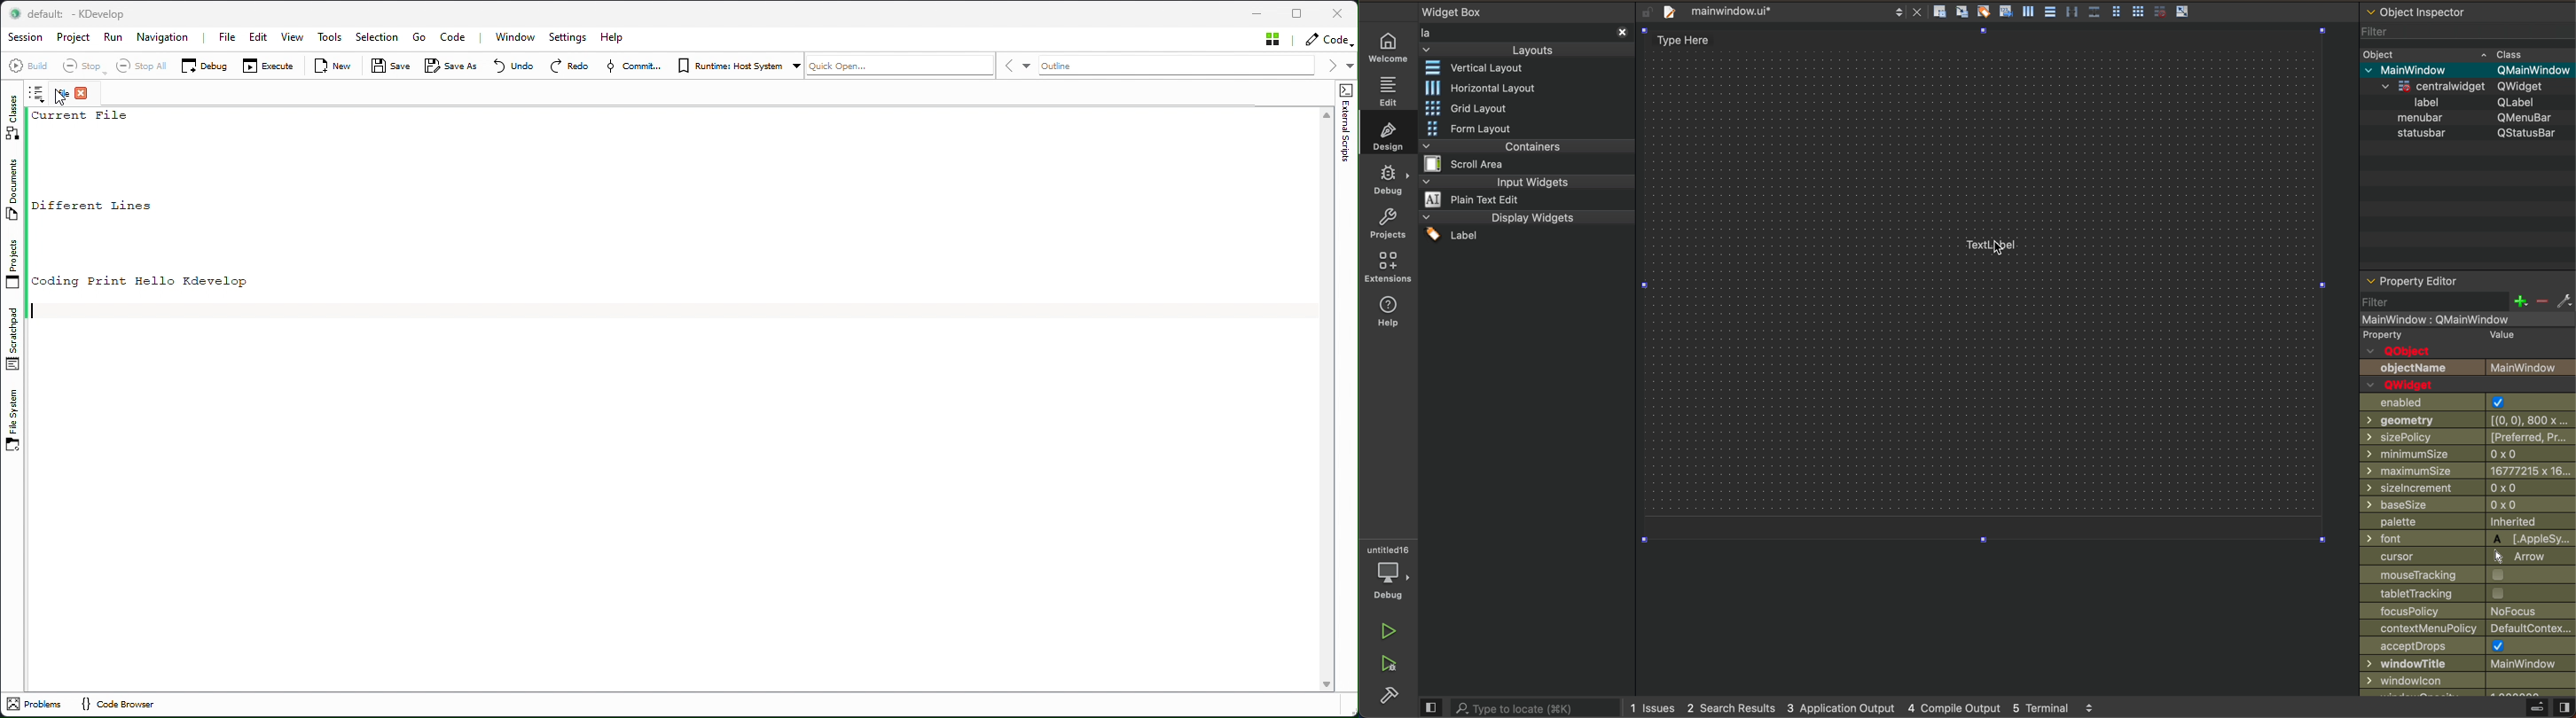  What do you see at coordinates (1390, 697) in the screenshot?
I see `build` at bounding box center [1390, 697].